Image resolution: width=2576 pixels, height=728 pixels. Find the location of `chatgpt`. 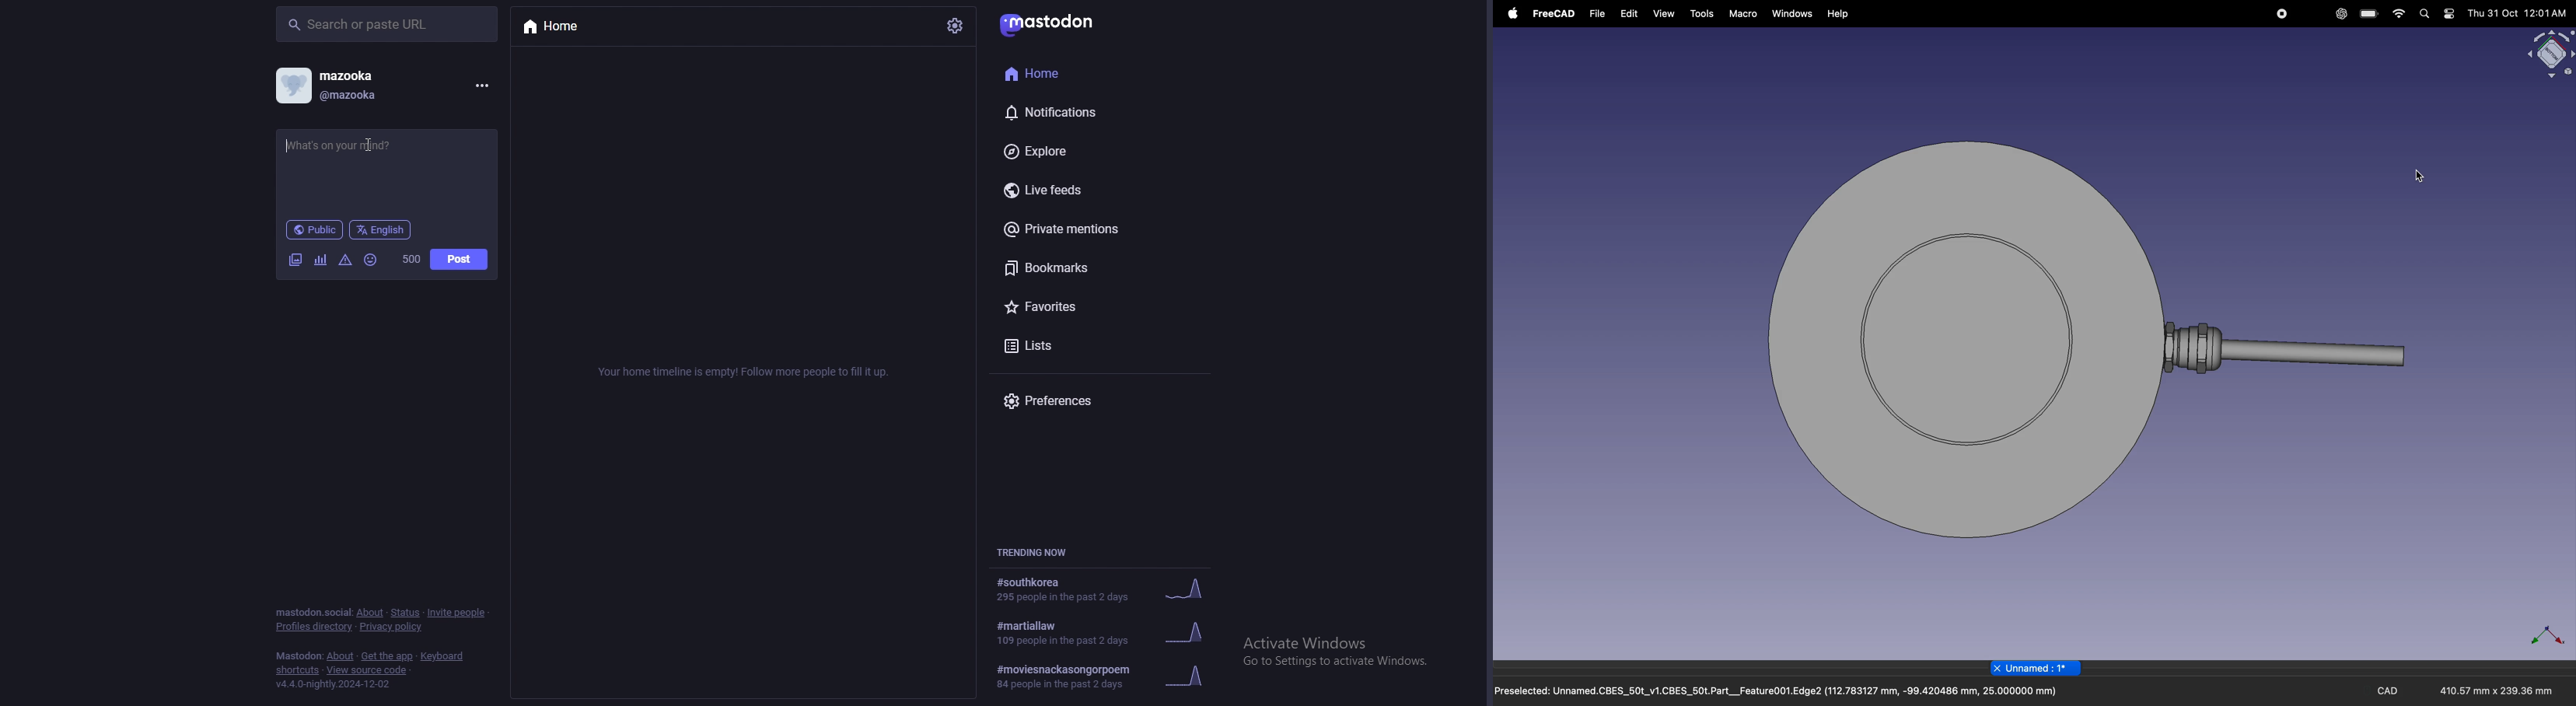

chatgpt is located at coordinates (2341, 15).